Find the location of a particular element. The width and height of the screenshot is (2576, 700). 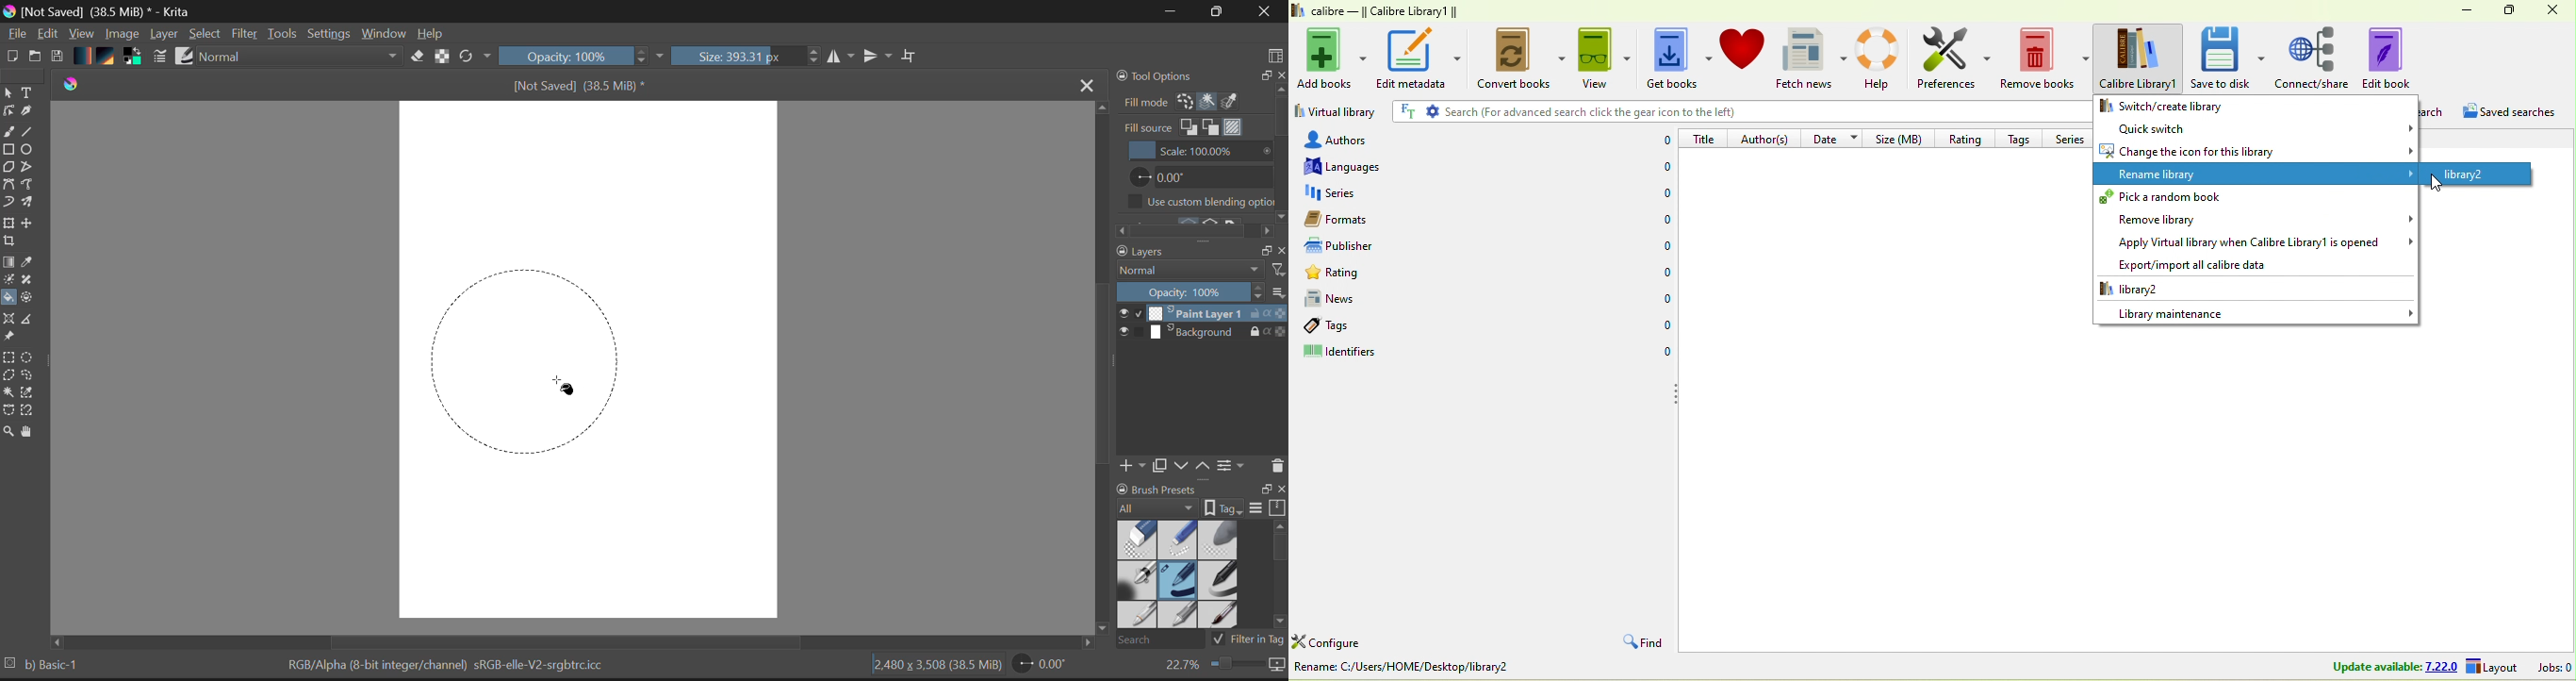

Page Rotation is located at coordinates (1040, 666).